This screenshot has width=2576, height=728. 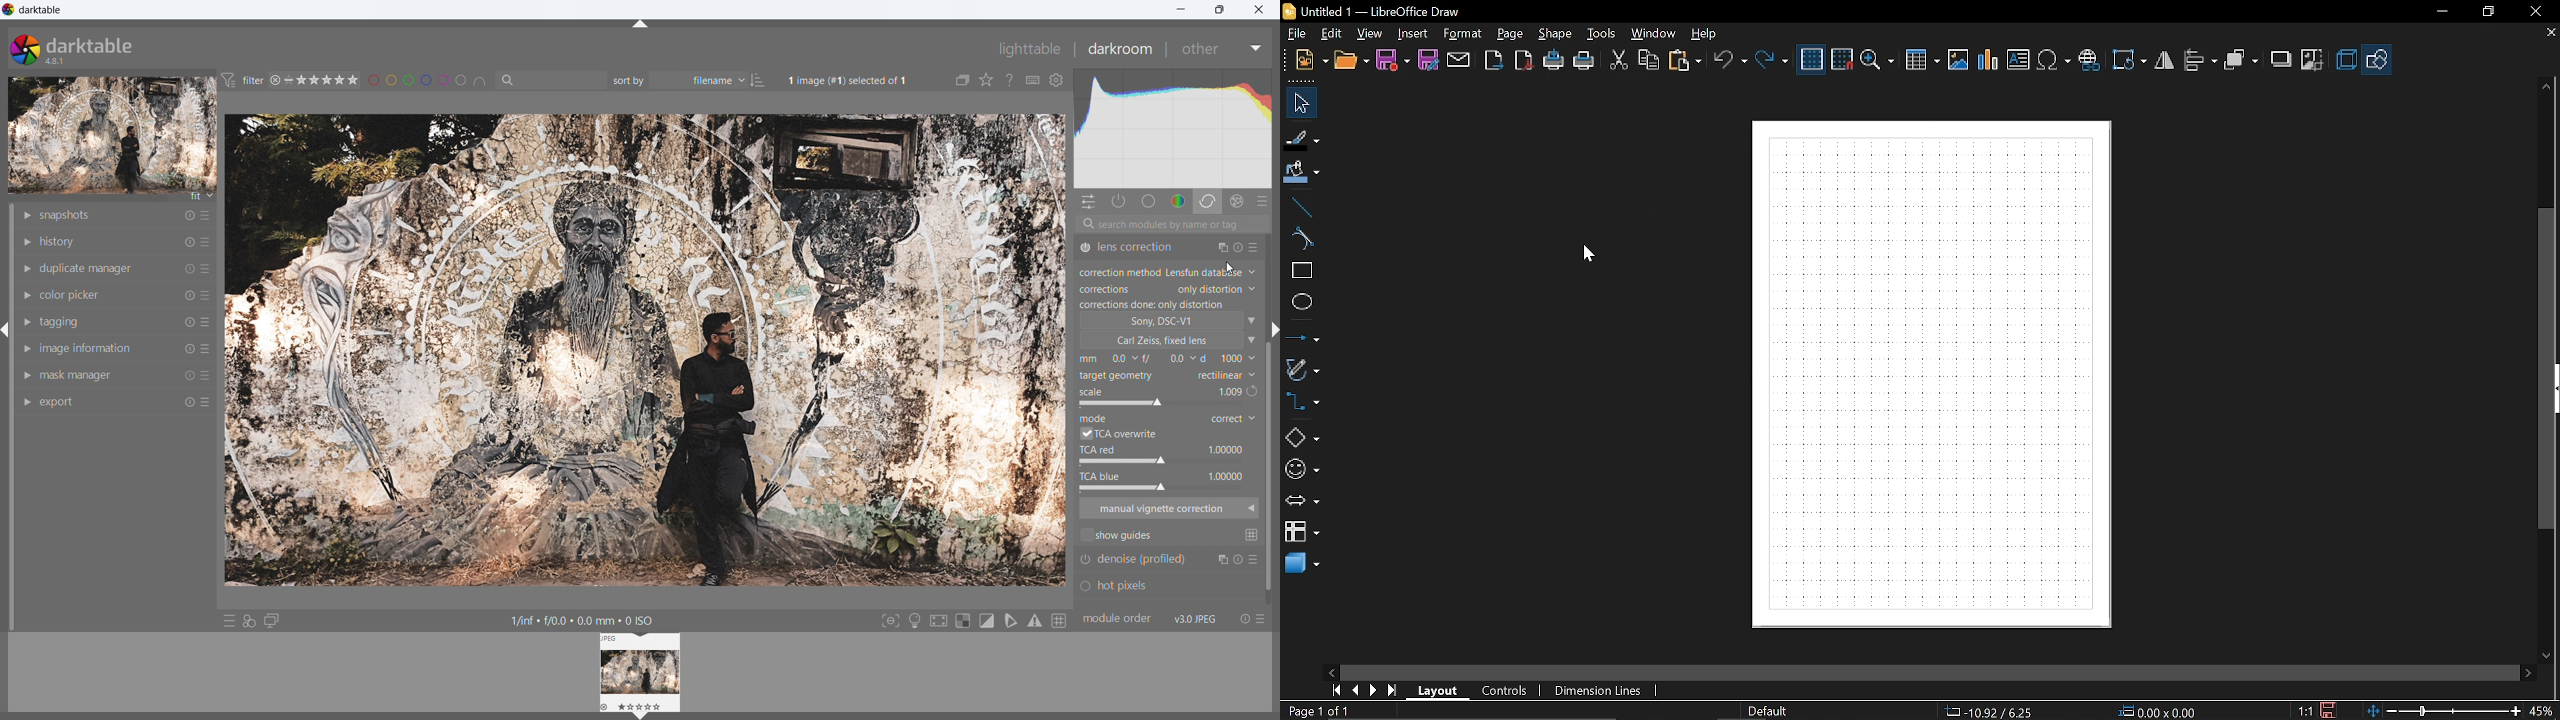 What do you see at coordinates (1934, 374) in the screenshot?
I see `Guide lines added` at bounding box center [1934, 374].